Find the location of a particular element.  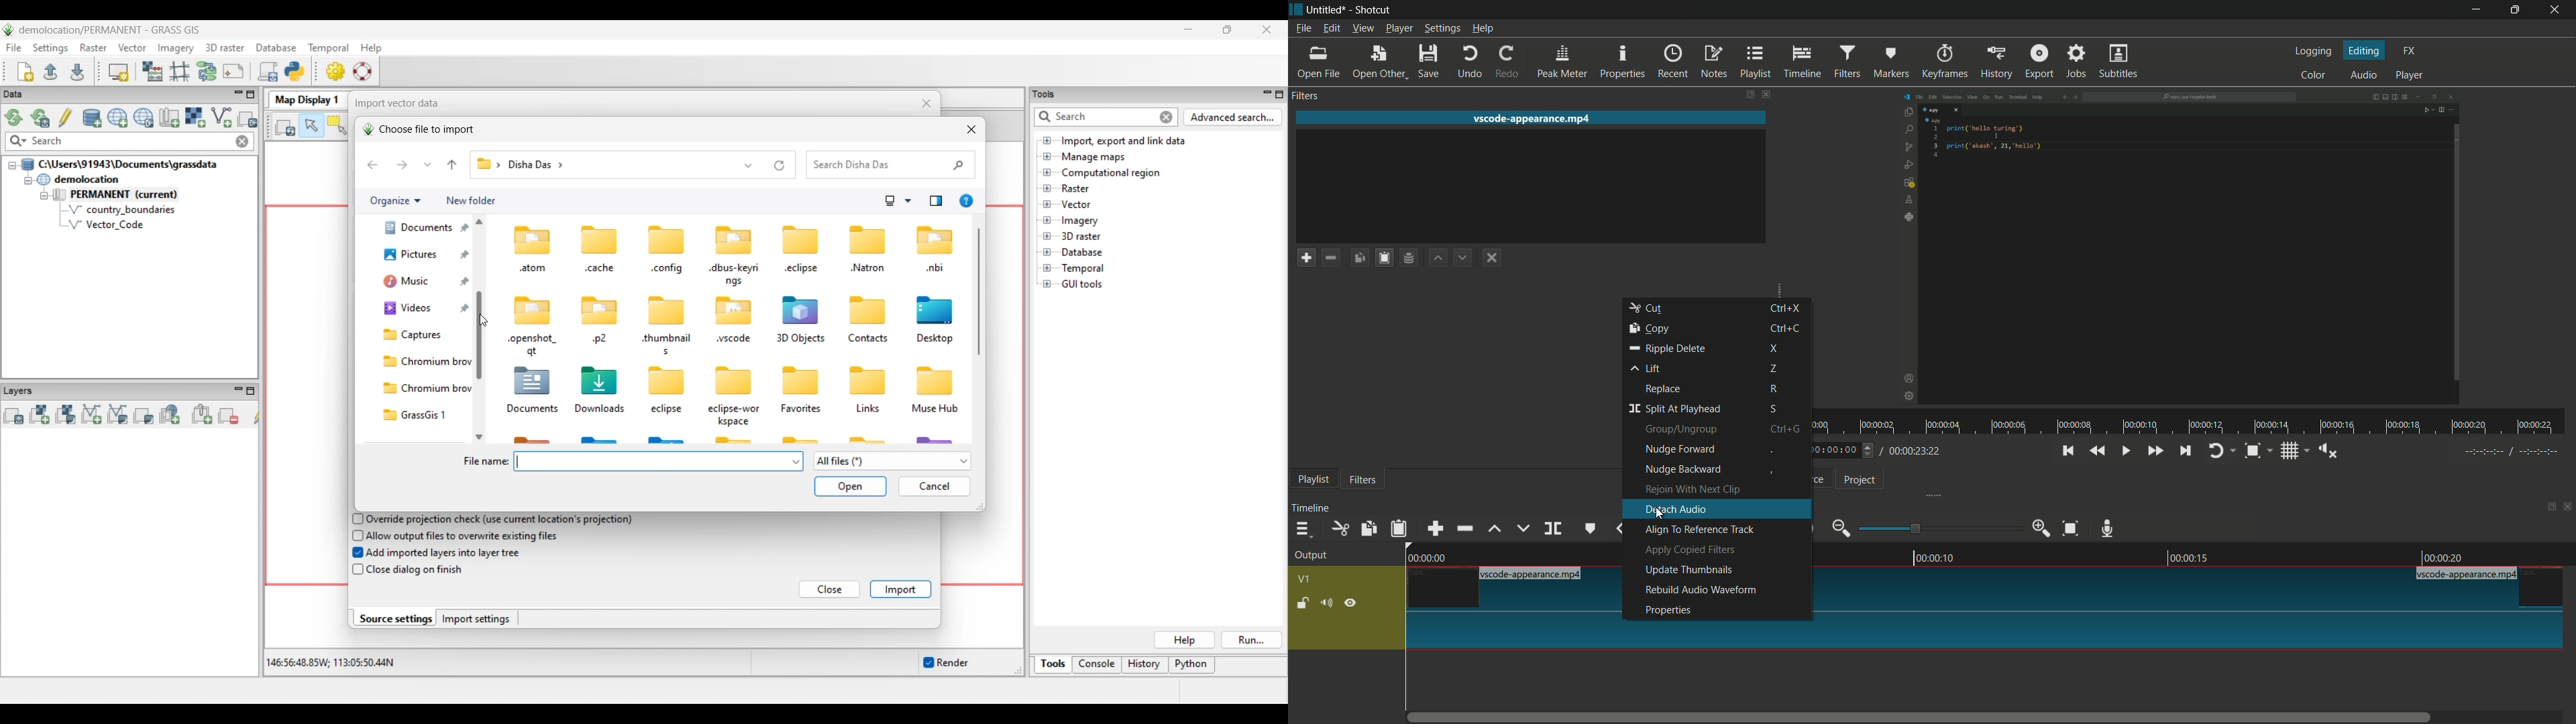

peak meter is located at coordinates (1564, 62).